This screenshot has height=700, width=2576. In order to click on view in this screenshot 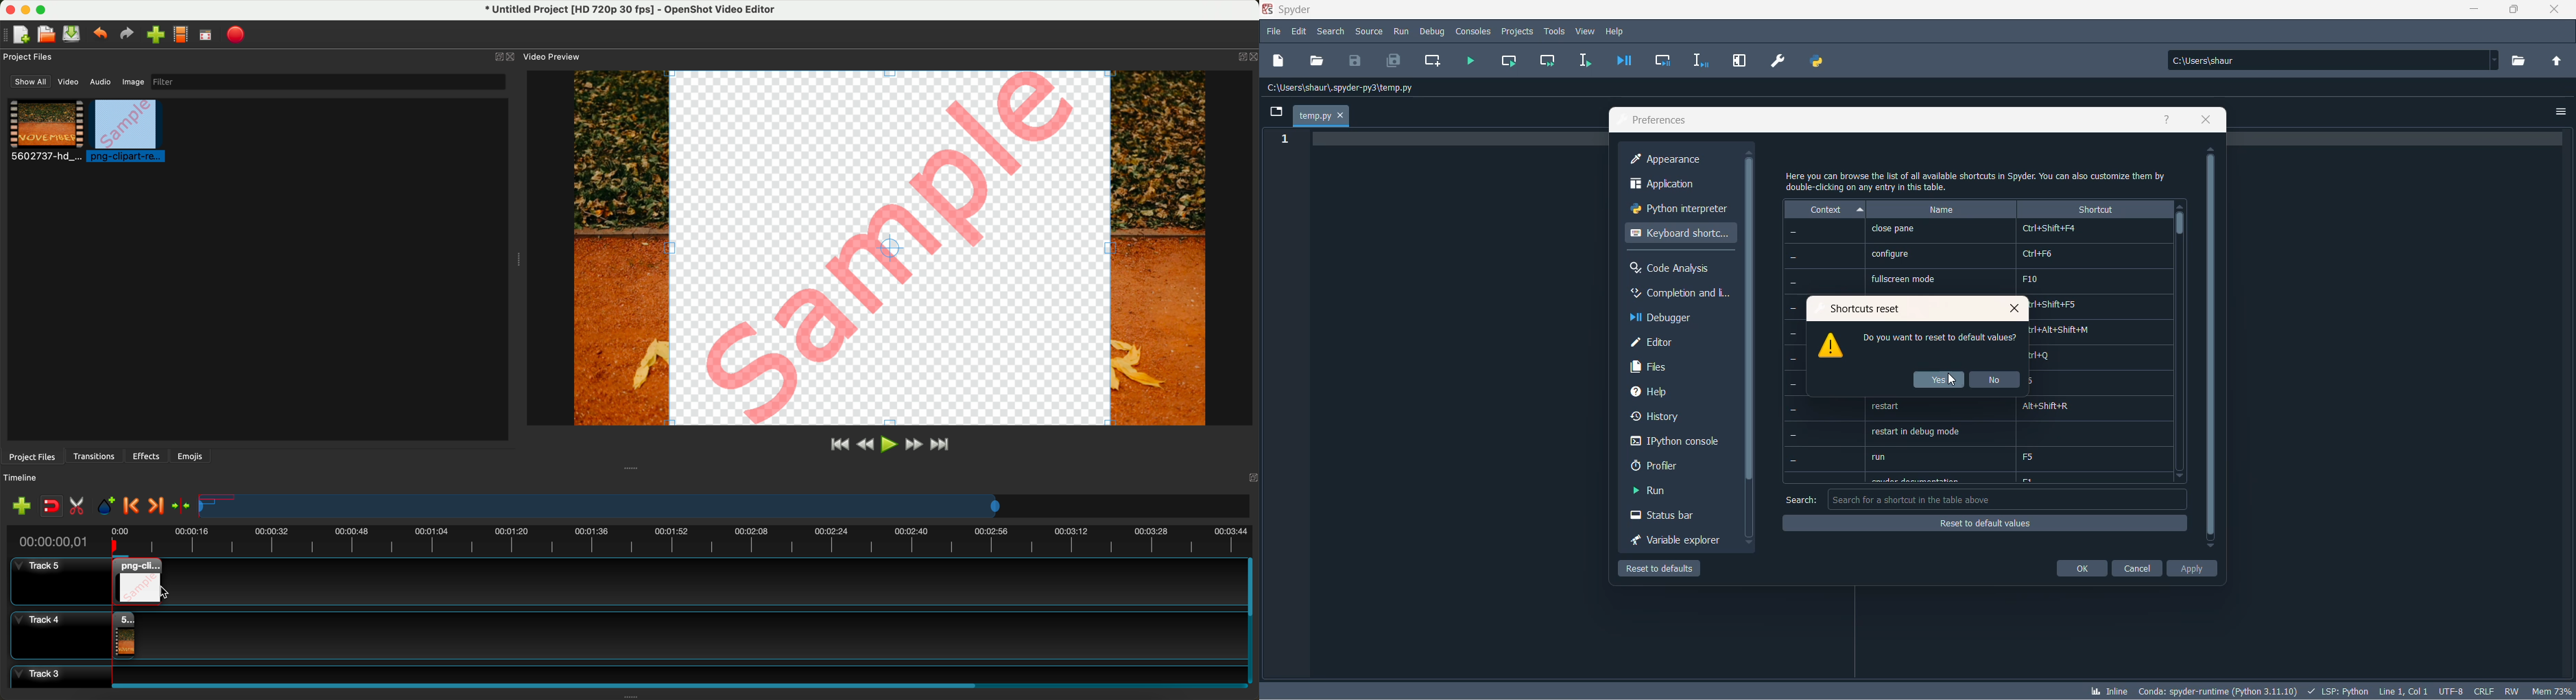, I will do `click(1586, 32)`.